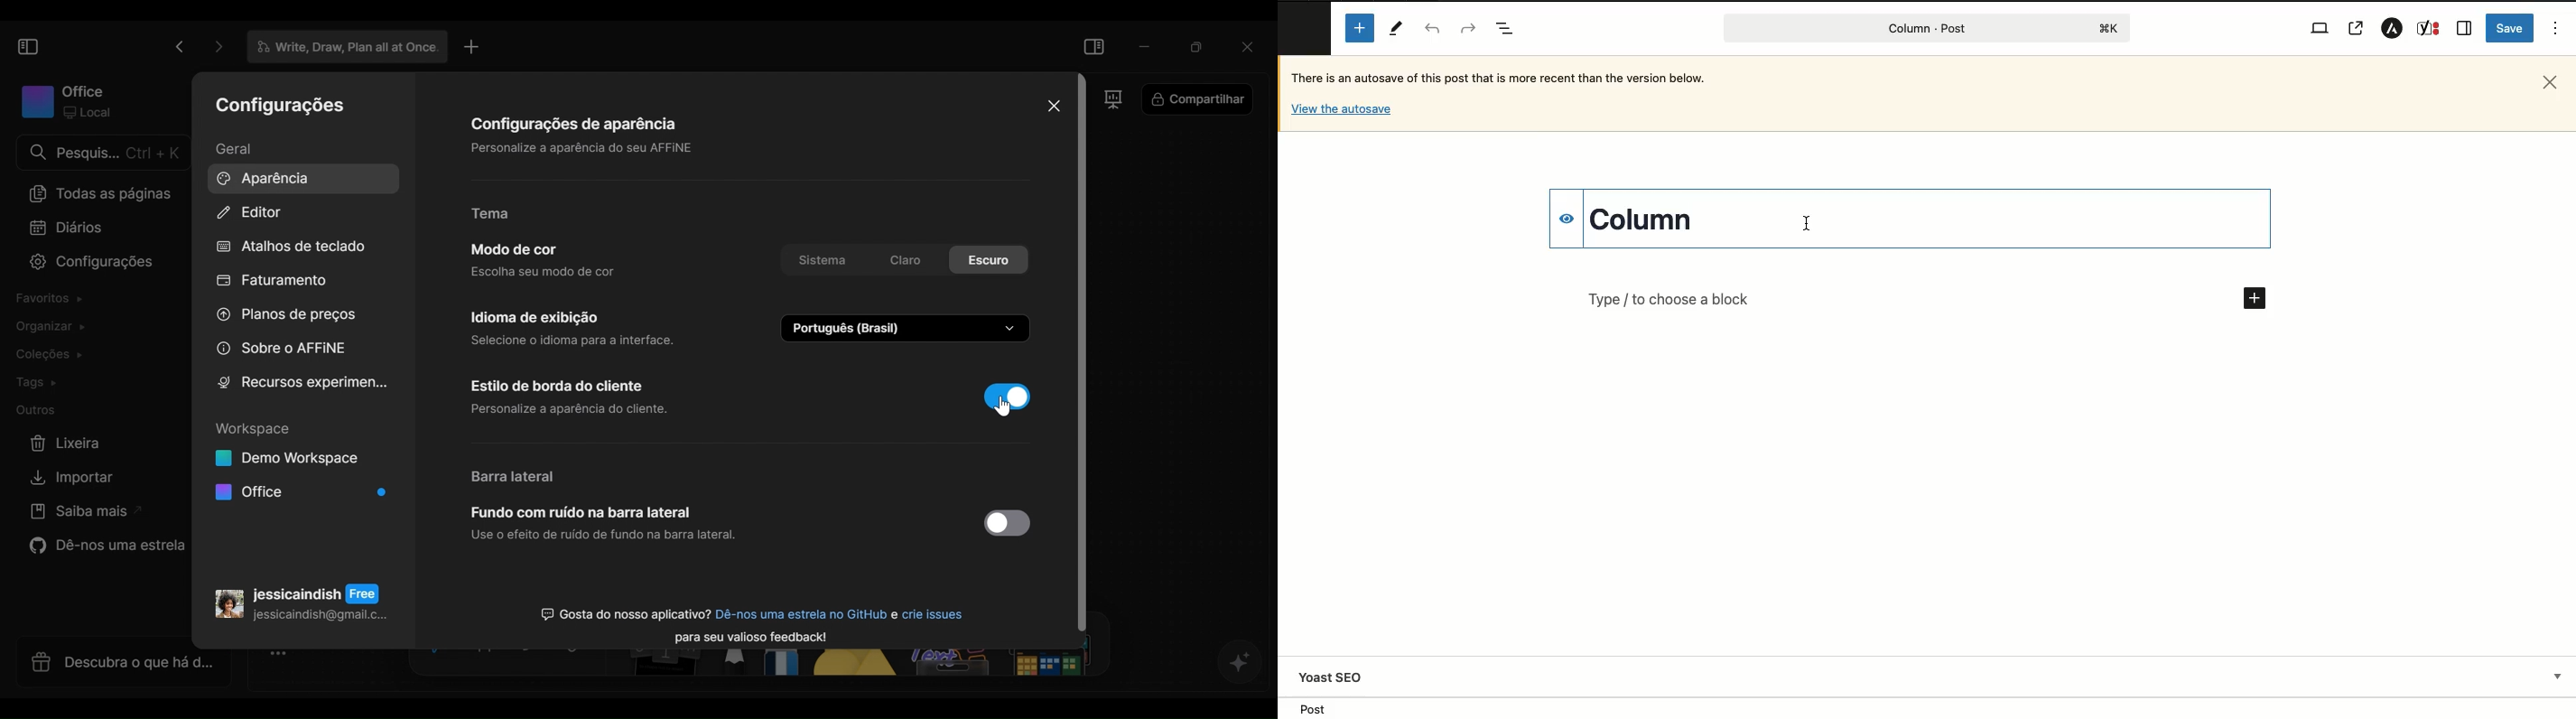  Describe the element at coordinates (1433, 28) in the screenshot. I see `Undo` at that location.